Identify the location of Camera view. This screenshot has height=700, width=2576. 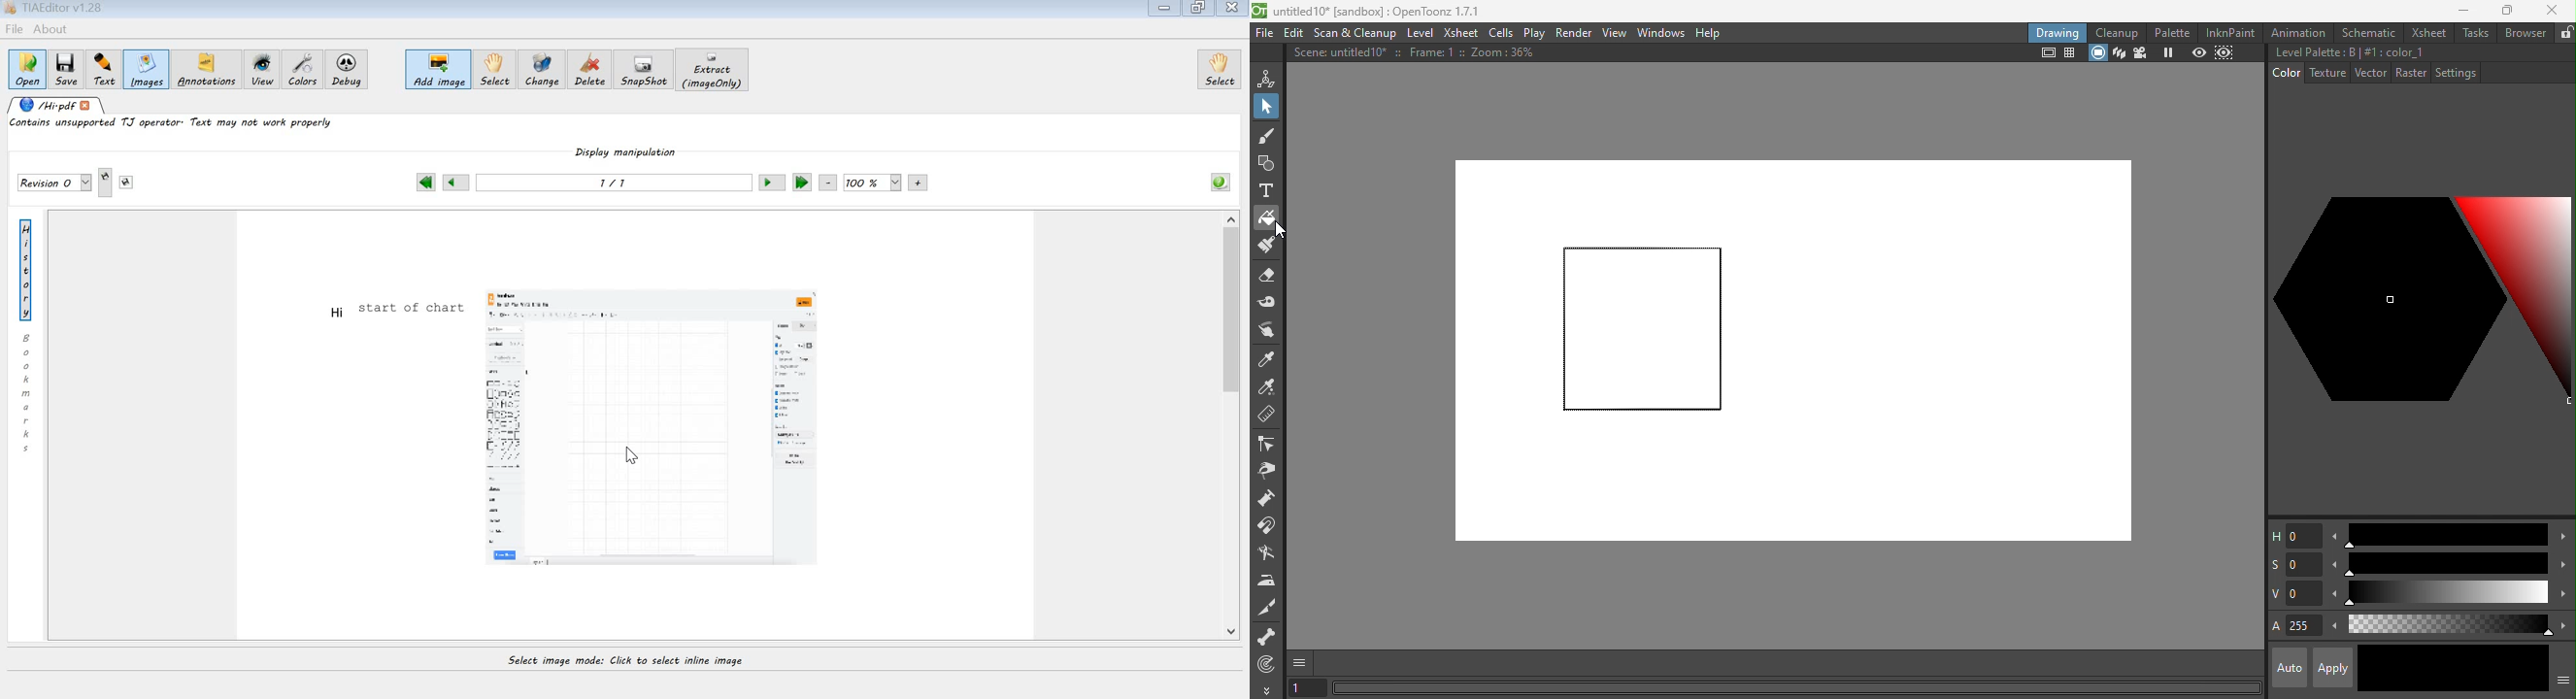
(2139, 53).